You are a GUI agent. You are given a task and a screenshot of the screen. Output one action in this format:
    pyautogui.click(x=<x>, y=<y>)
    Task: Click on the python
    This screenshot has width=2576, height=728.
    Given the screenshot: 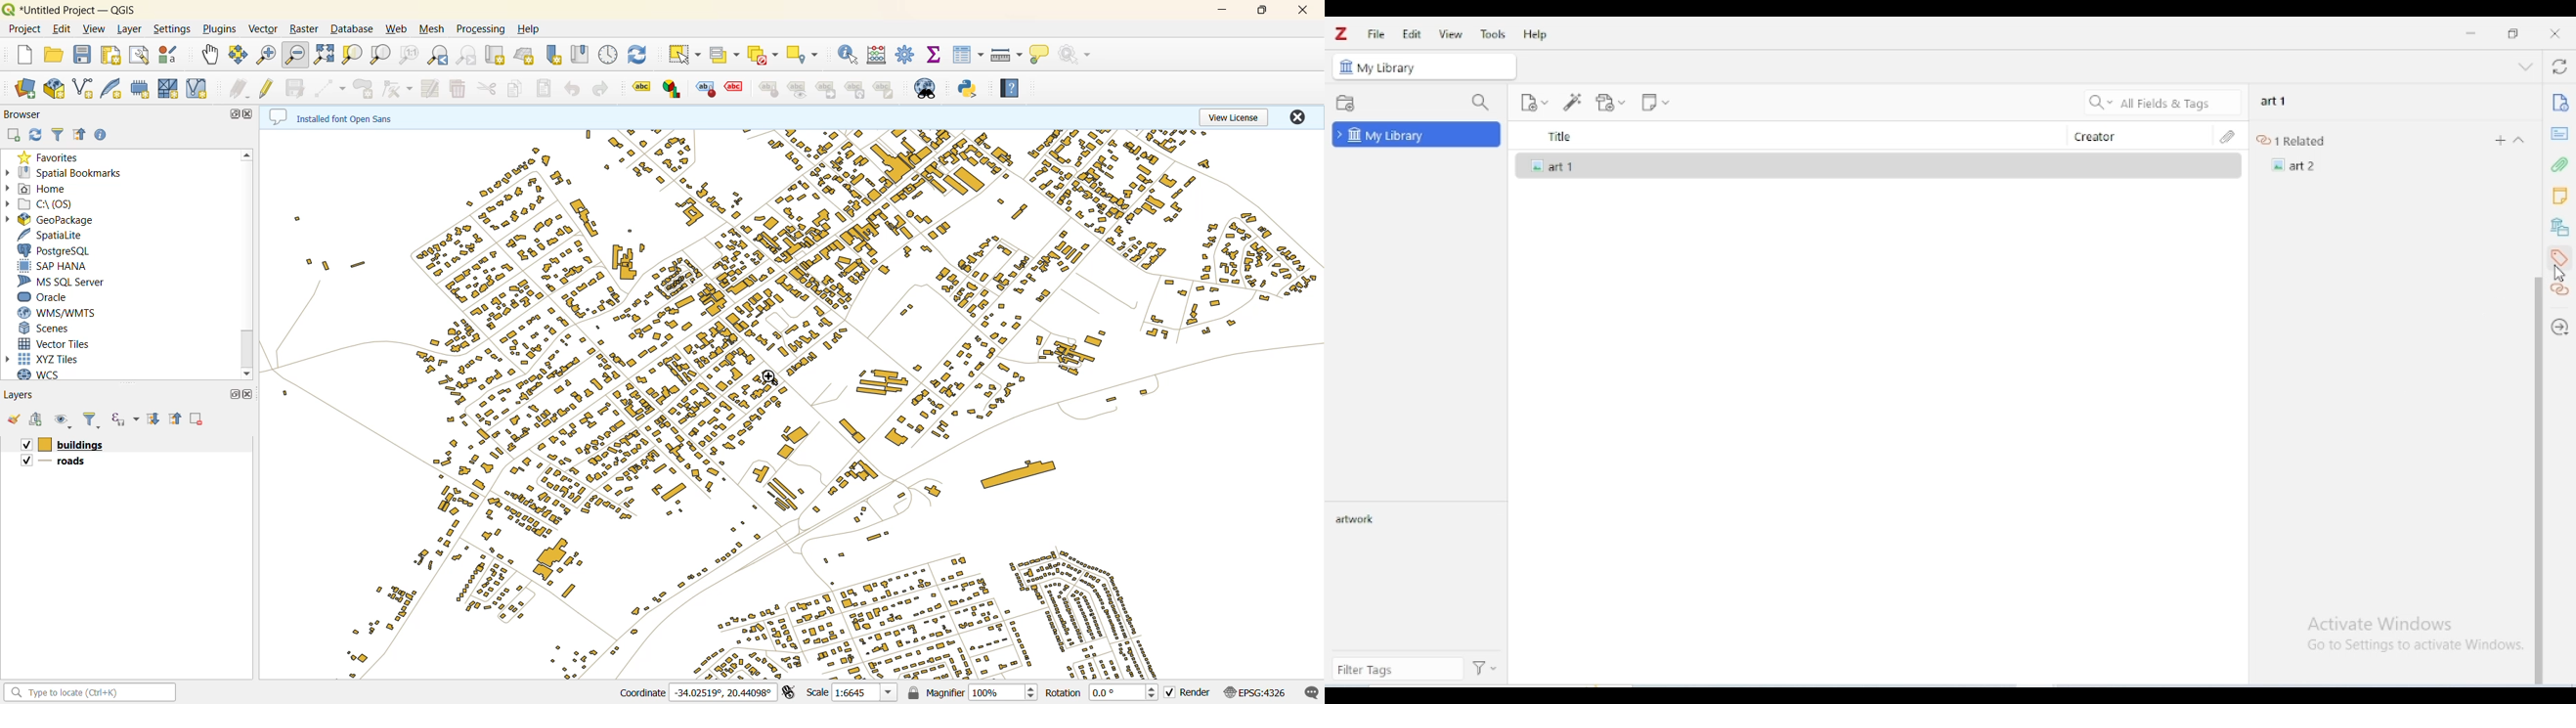 What is the action you would take?
    pyautogui.click(x=969, y=90)
    